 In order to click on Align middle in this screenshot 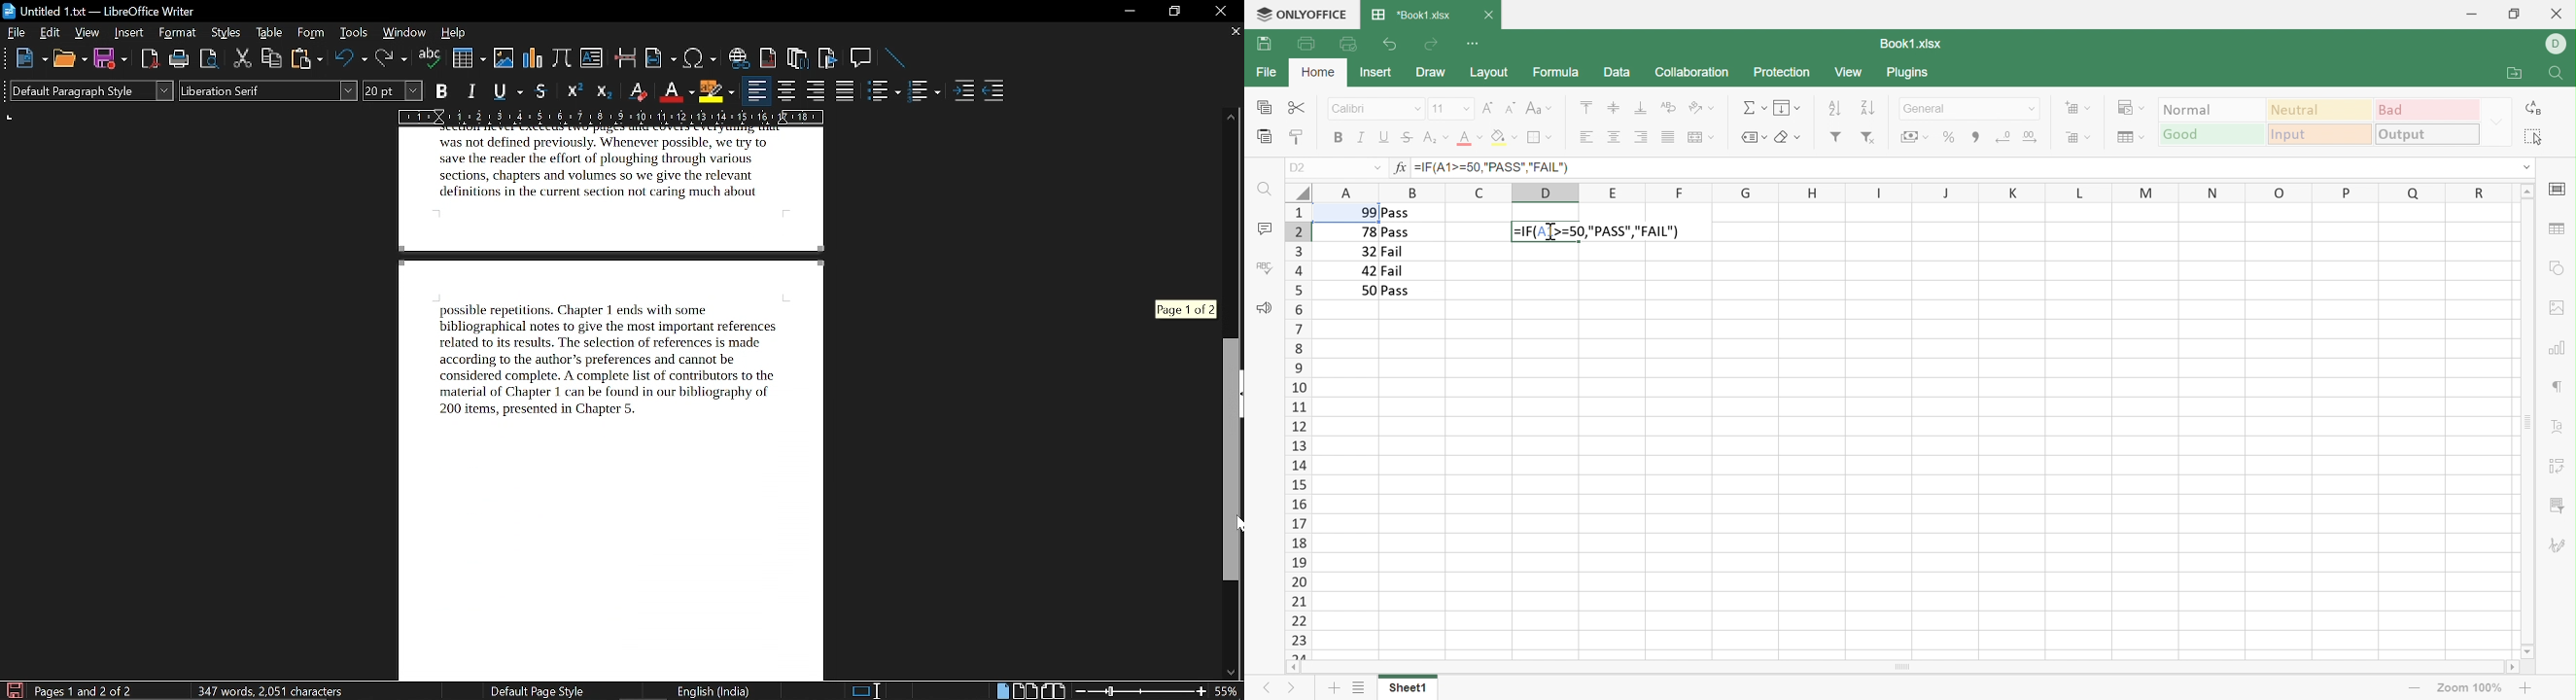, I will do `click(1612, 107)`.